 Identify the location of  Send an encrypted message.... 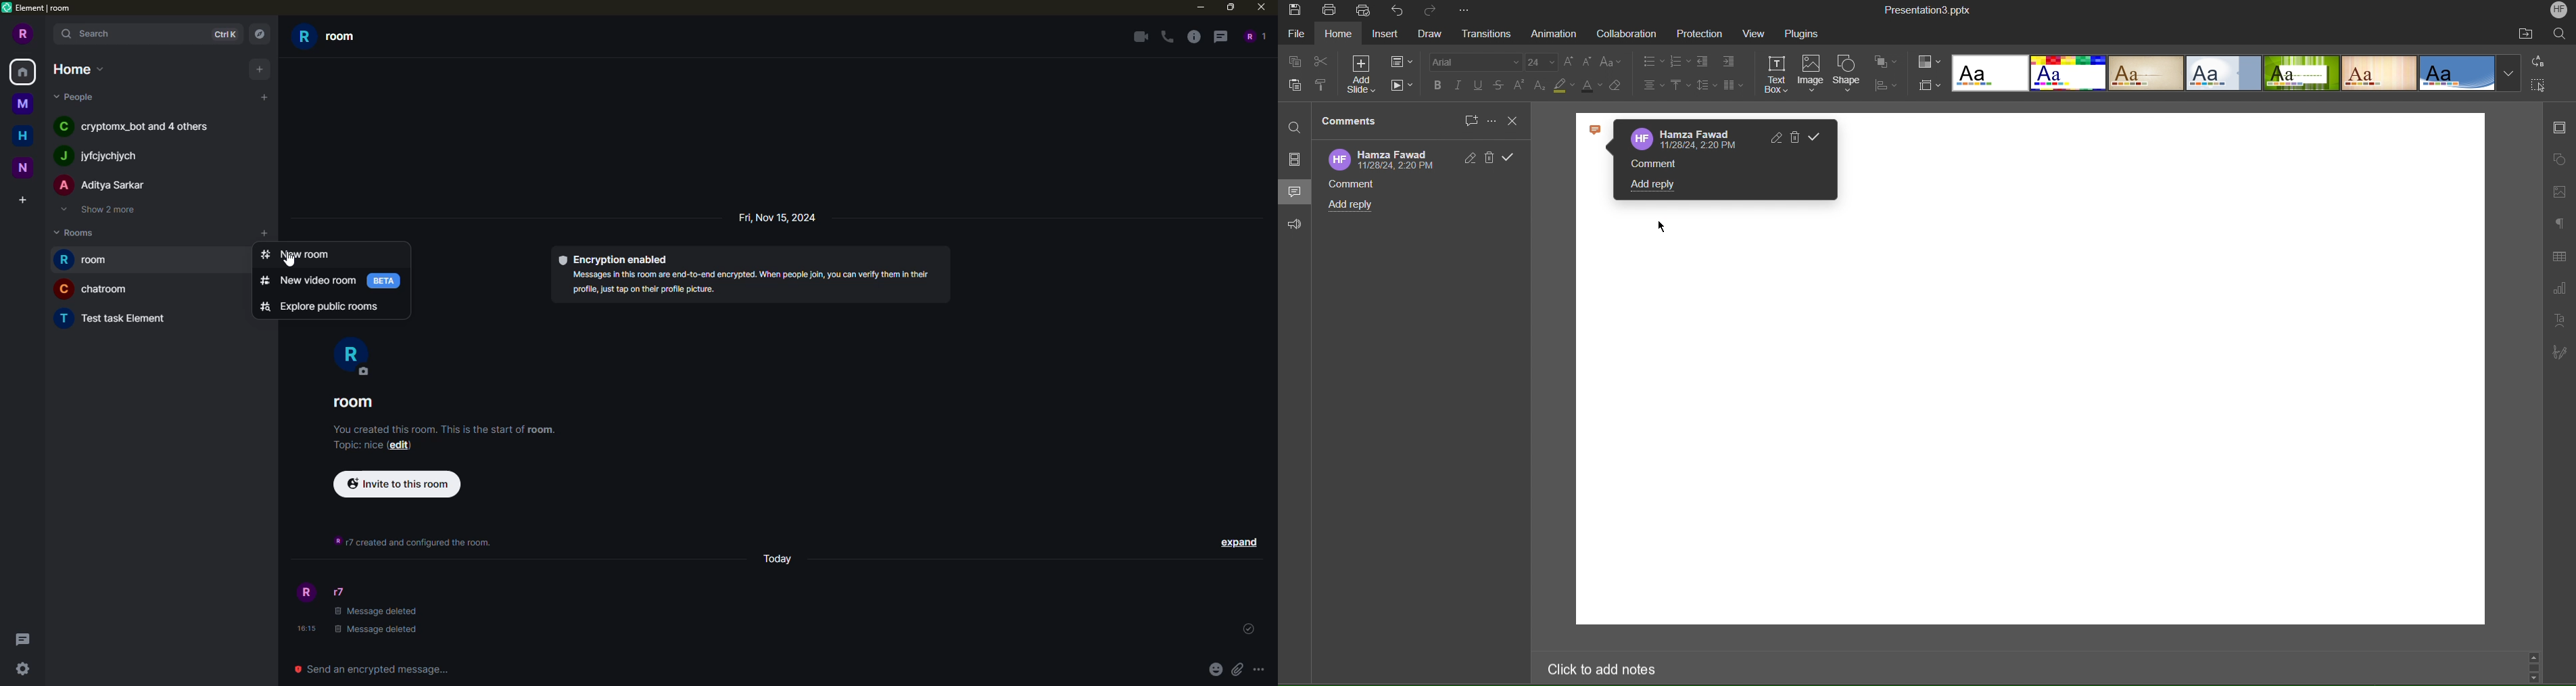
(377, 669).